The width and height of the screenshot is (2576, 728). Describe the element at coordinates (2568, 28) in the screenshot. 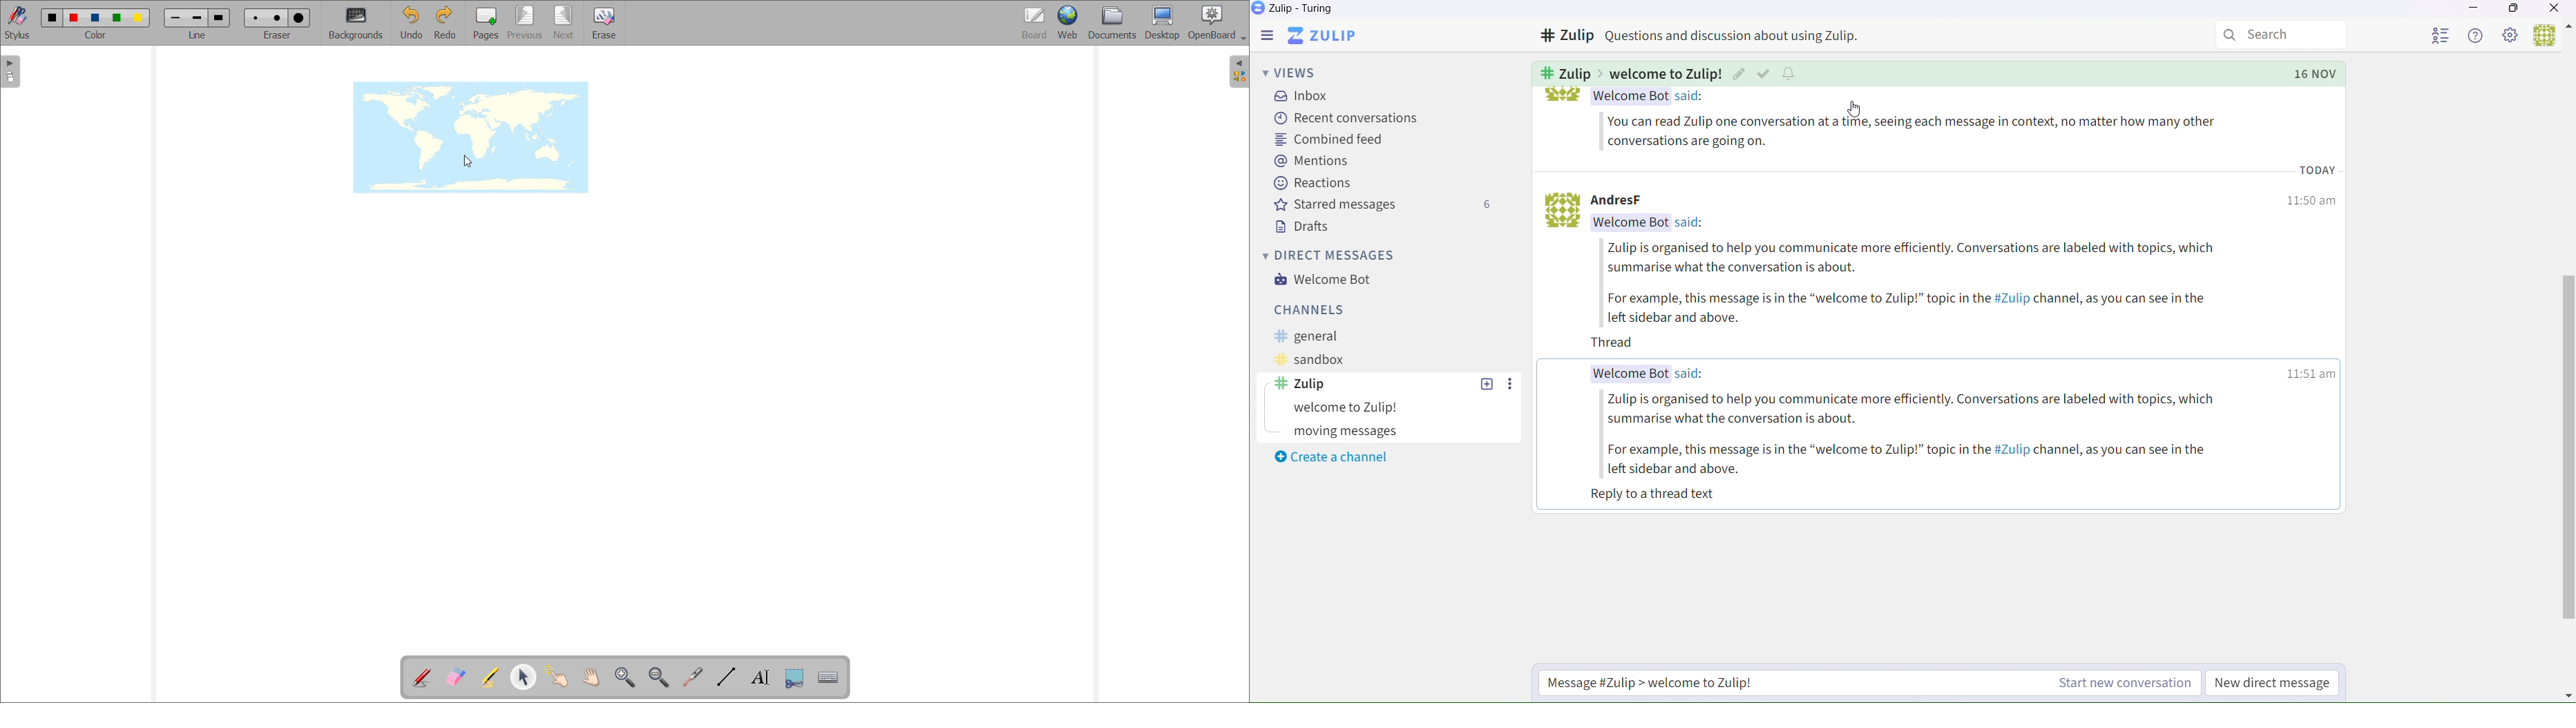

I see `` at that location.